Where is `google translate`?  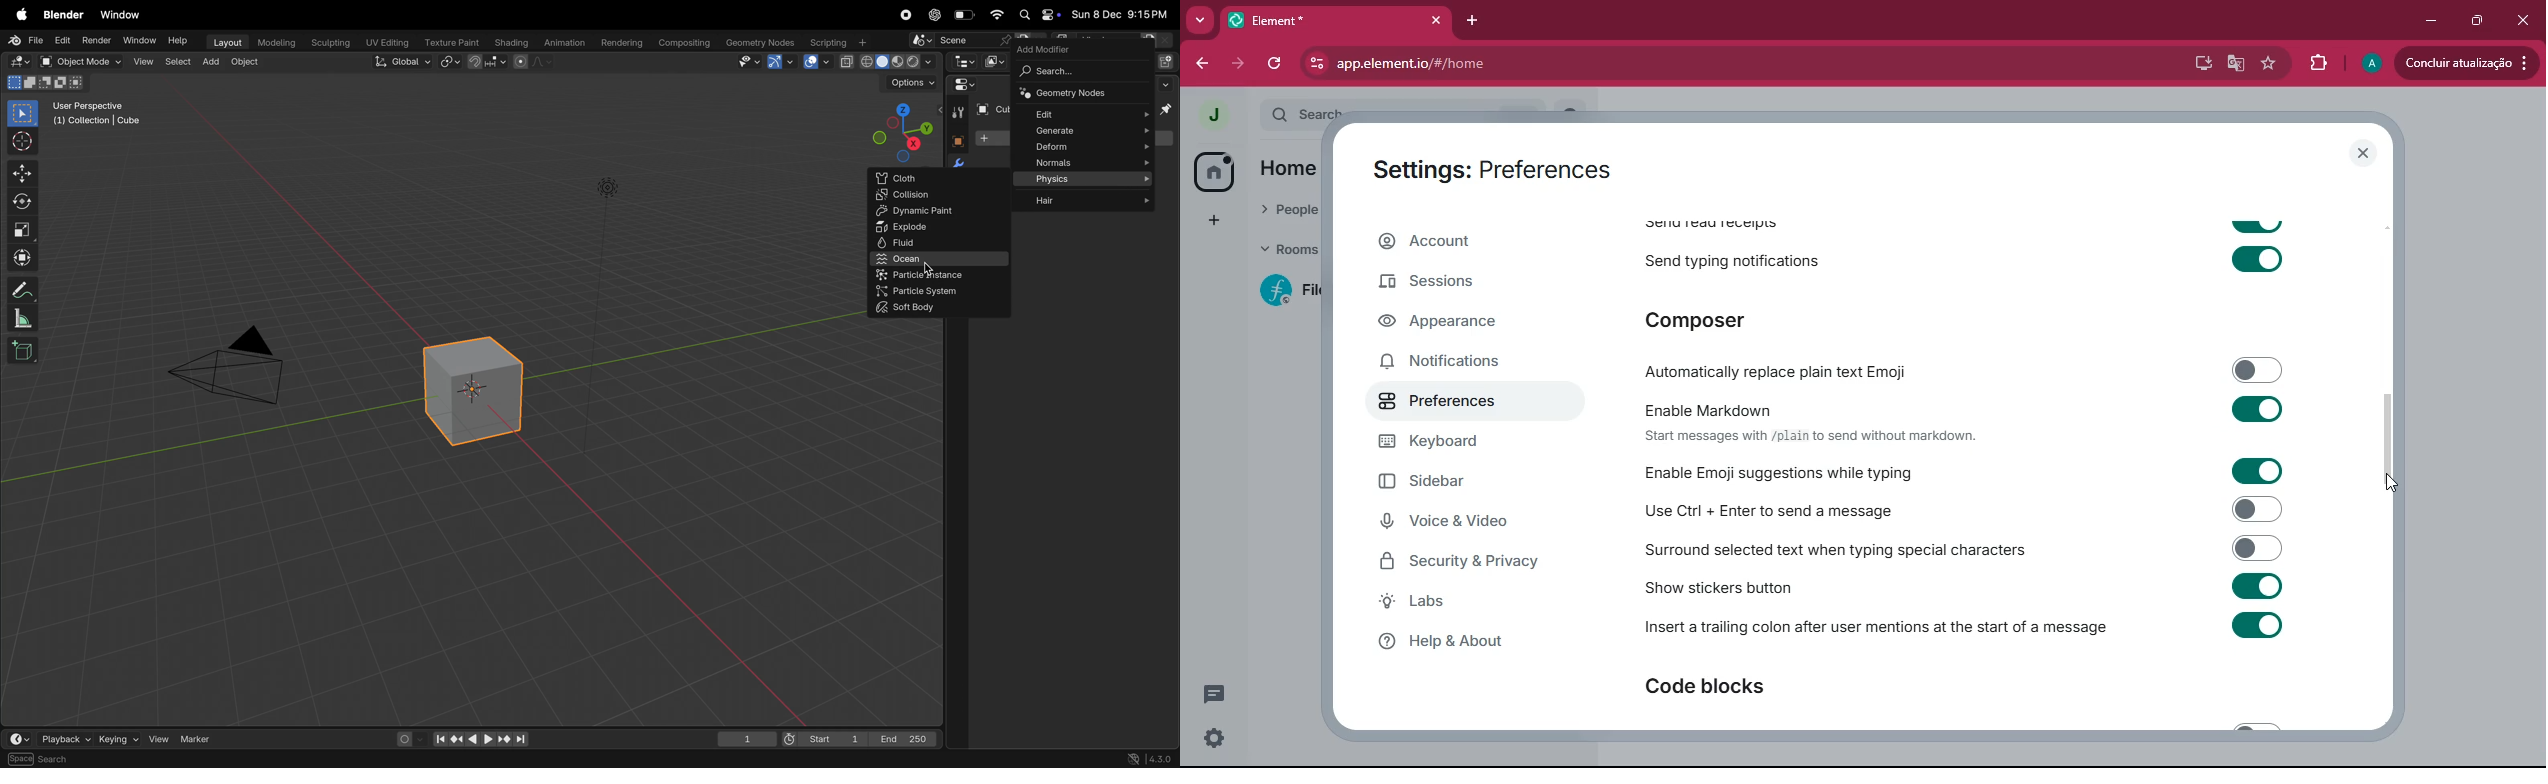 google translate is located at coordinates (2234, 63).